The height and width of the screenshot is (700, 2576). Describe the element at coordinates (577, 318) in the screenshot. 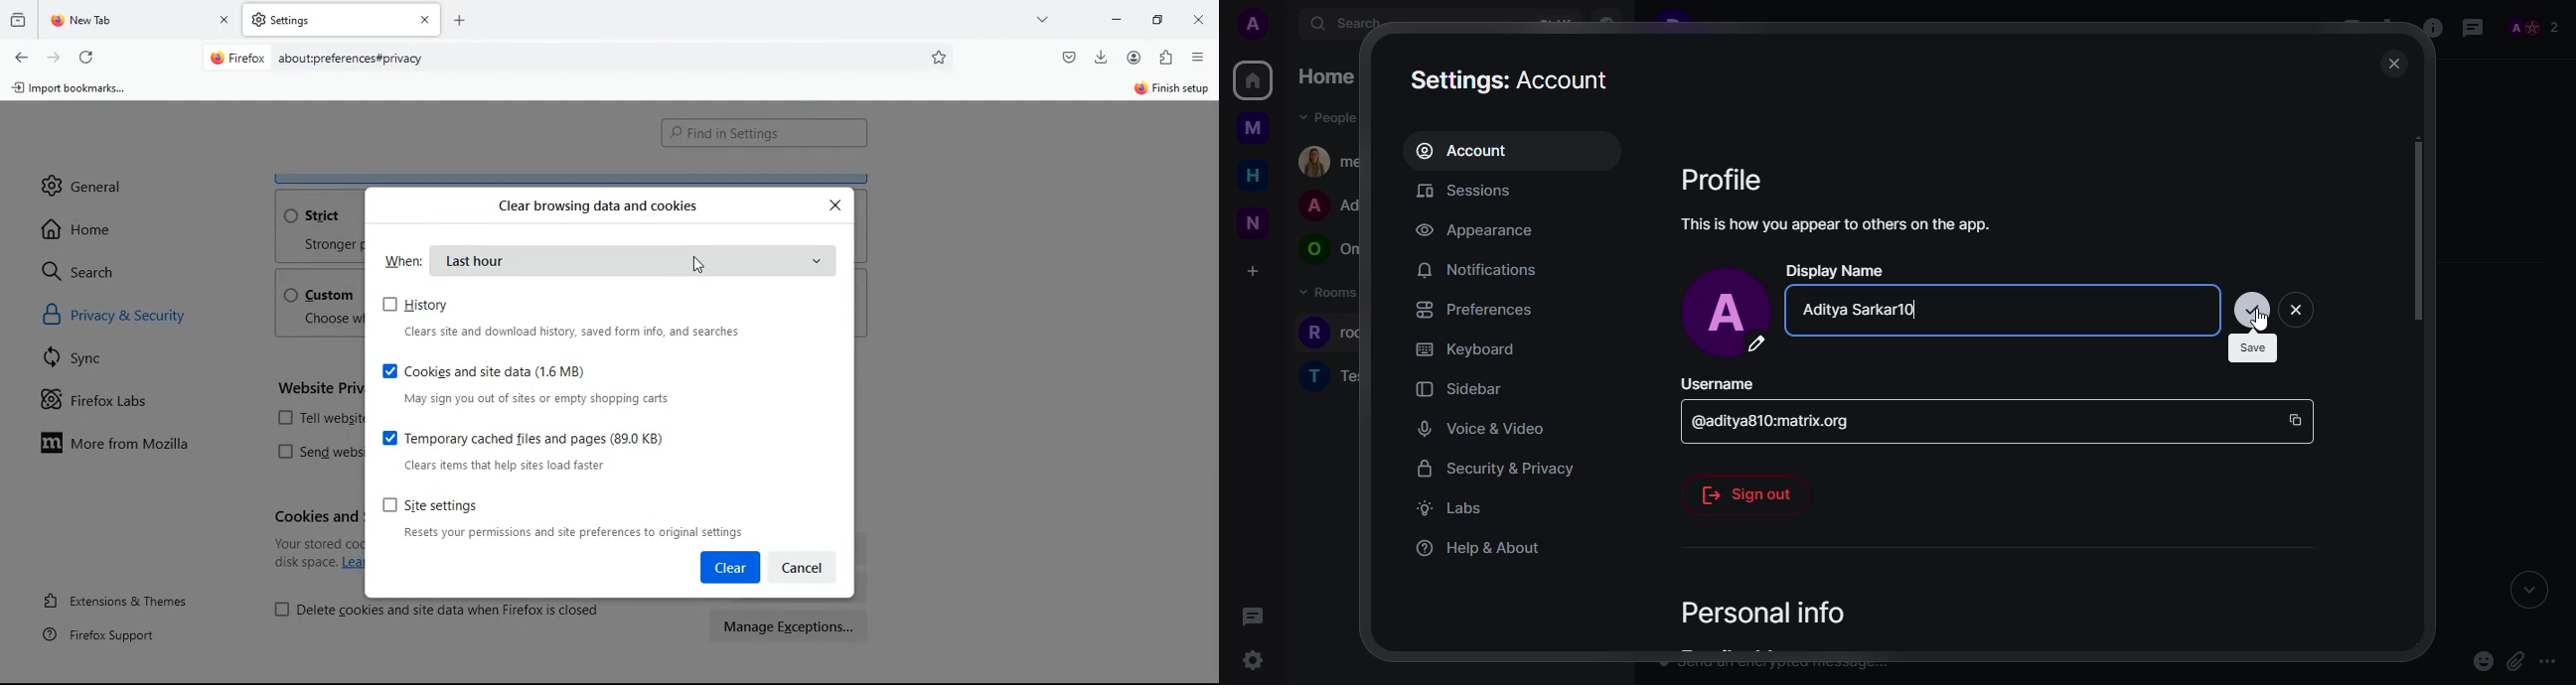

I see `history` at that location.